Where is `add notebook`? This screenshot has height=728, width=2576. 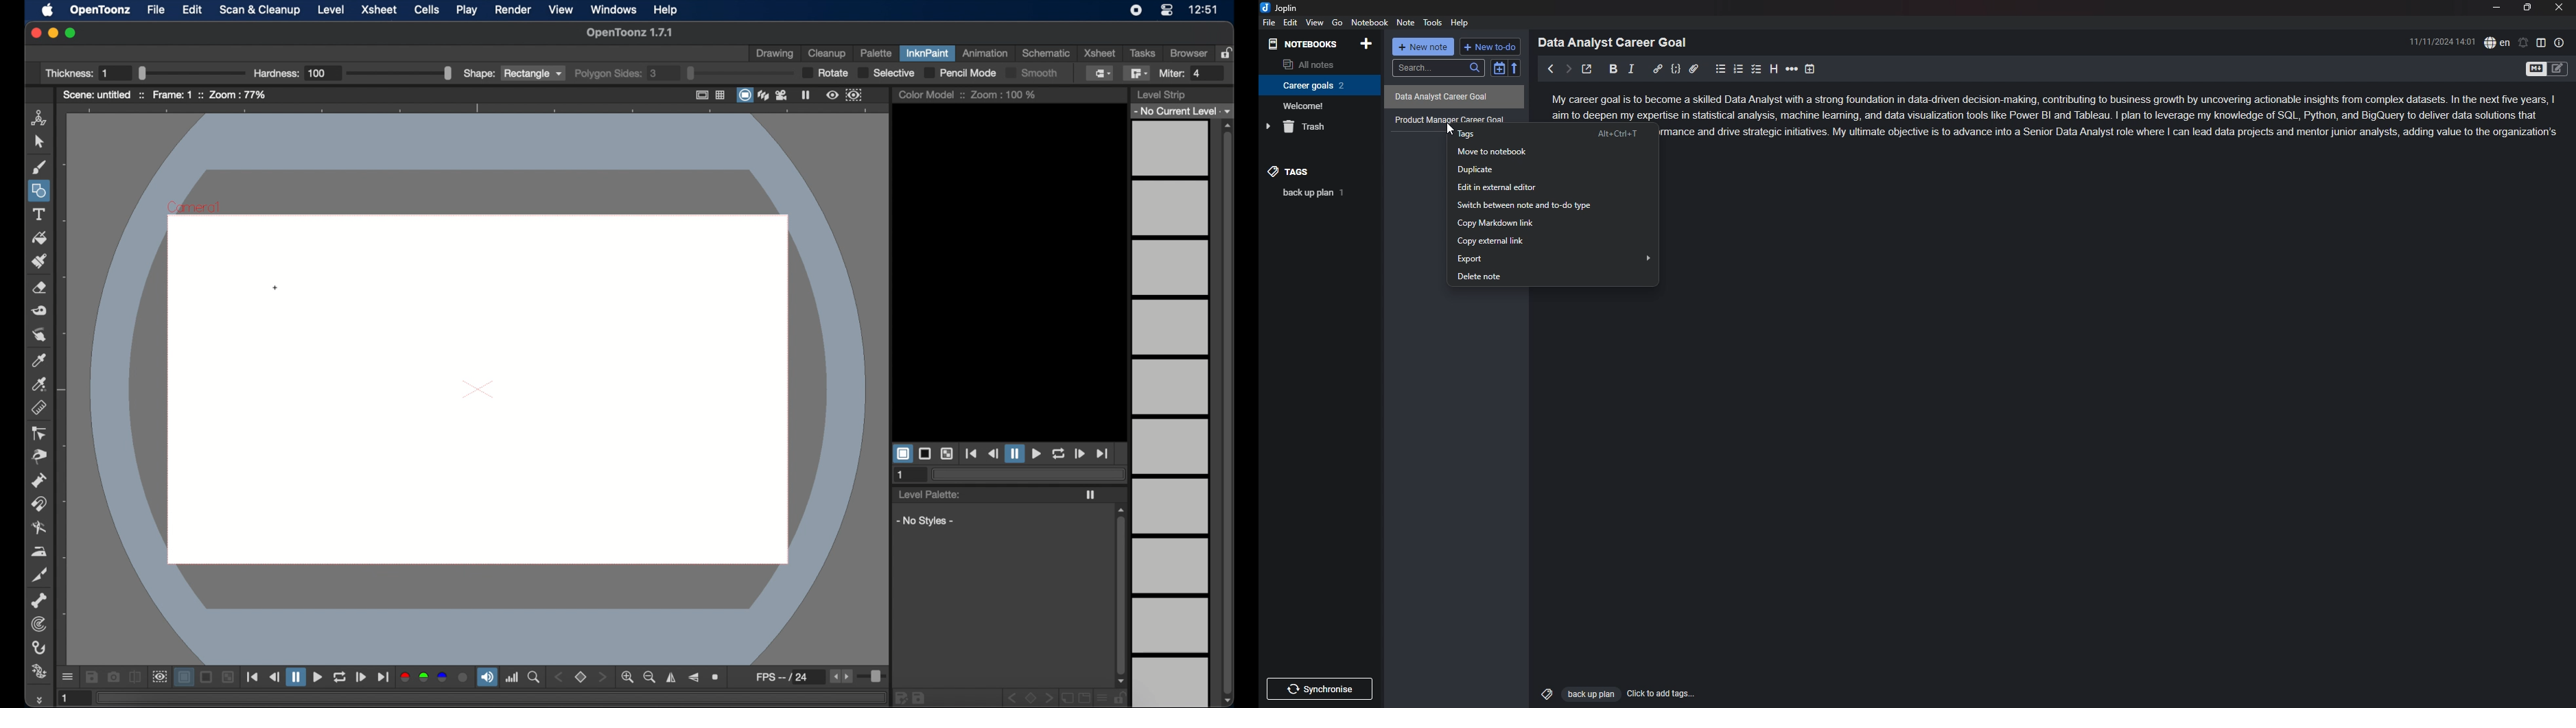
add notebook is located at coordinates (1368, 43).